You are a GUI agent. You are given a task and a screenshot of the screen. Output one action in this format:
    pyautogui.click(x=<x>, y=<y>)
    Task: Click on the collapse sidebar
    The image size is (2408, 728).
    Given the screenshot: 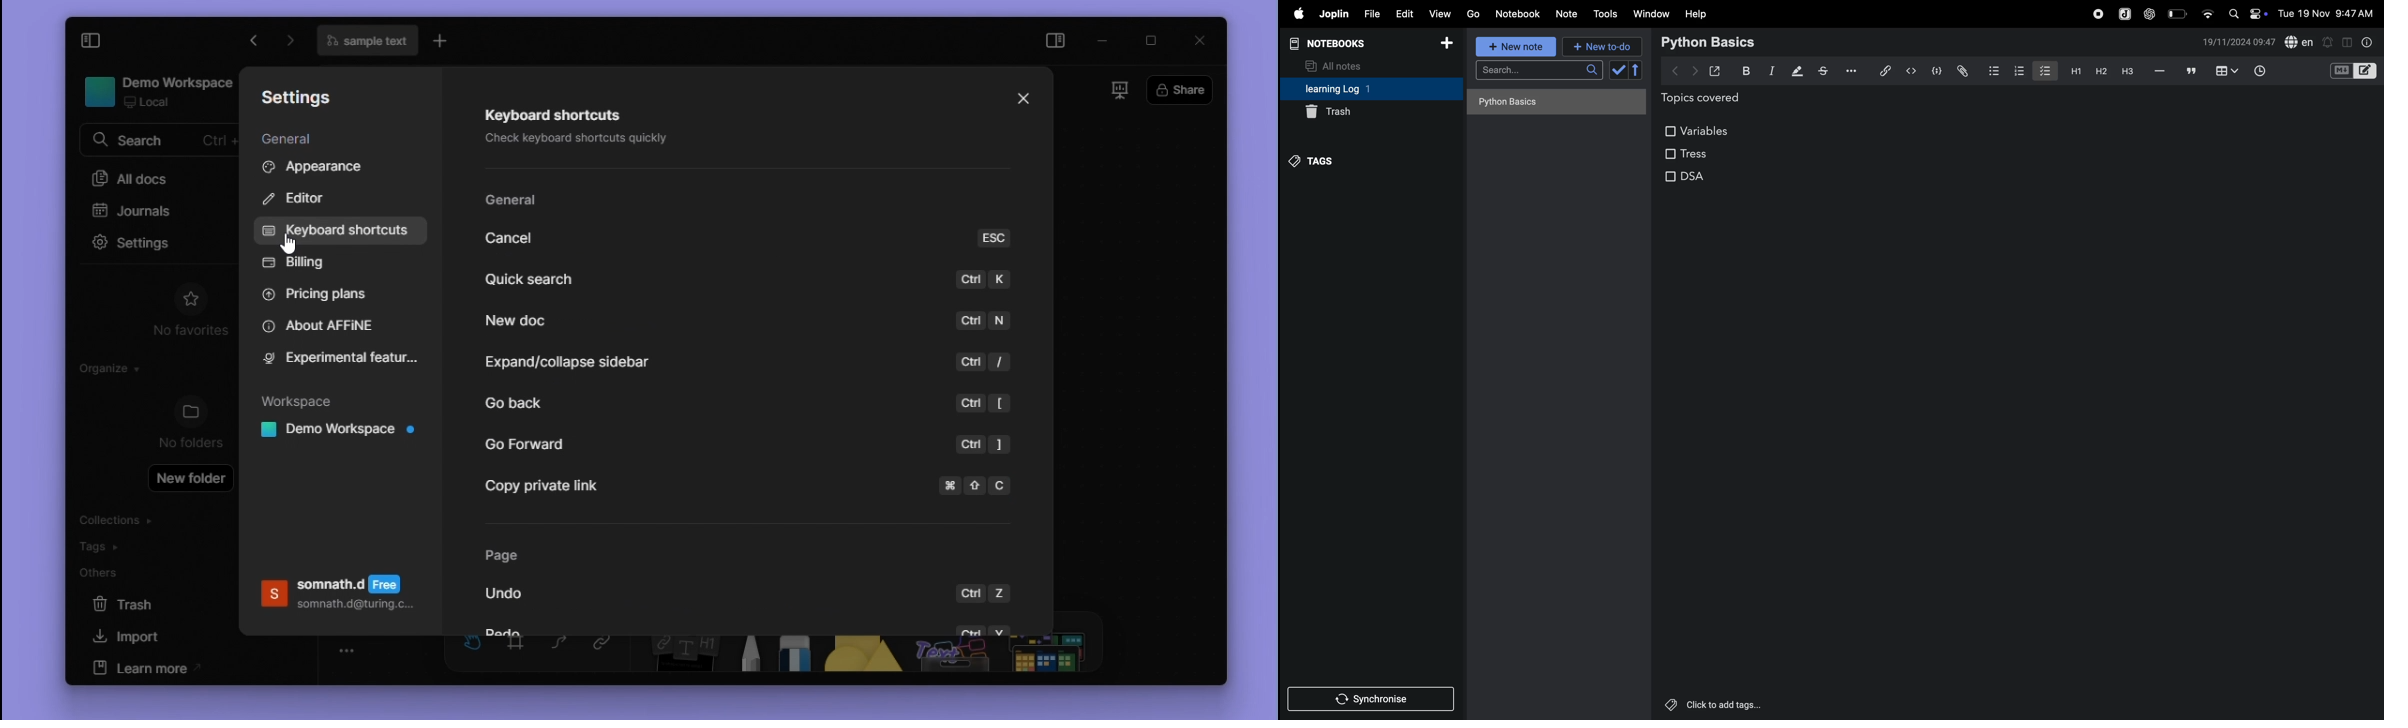 What is the action you would take?
    pyautogui.click(x=92, y=42)
    